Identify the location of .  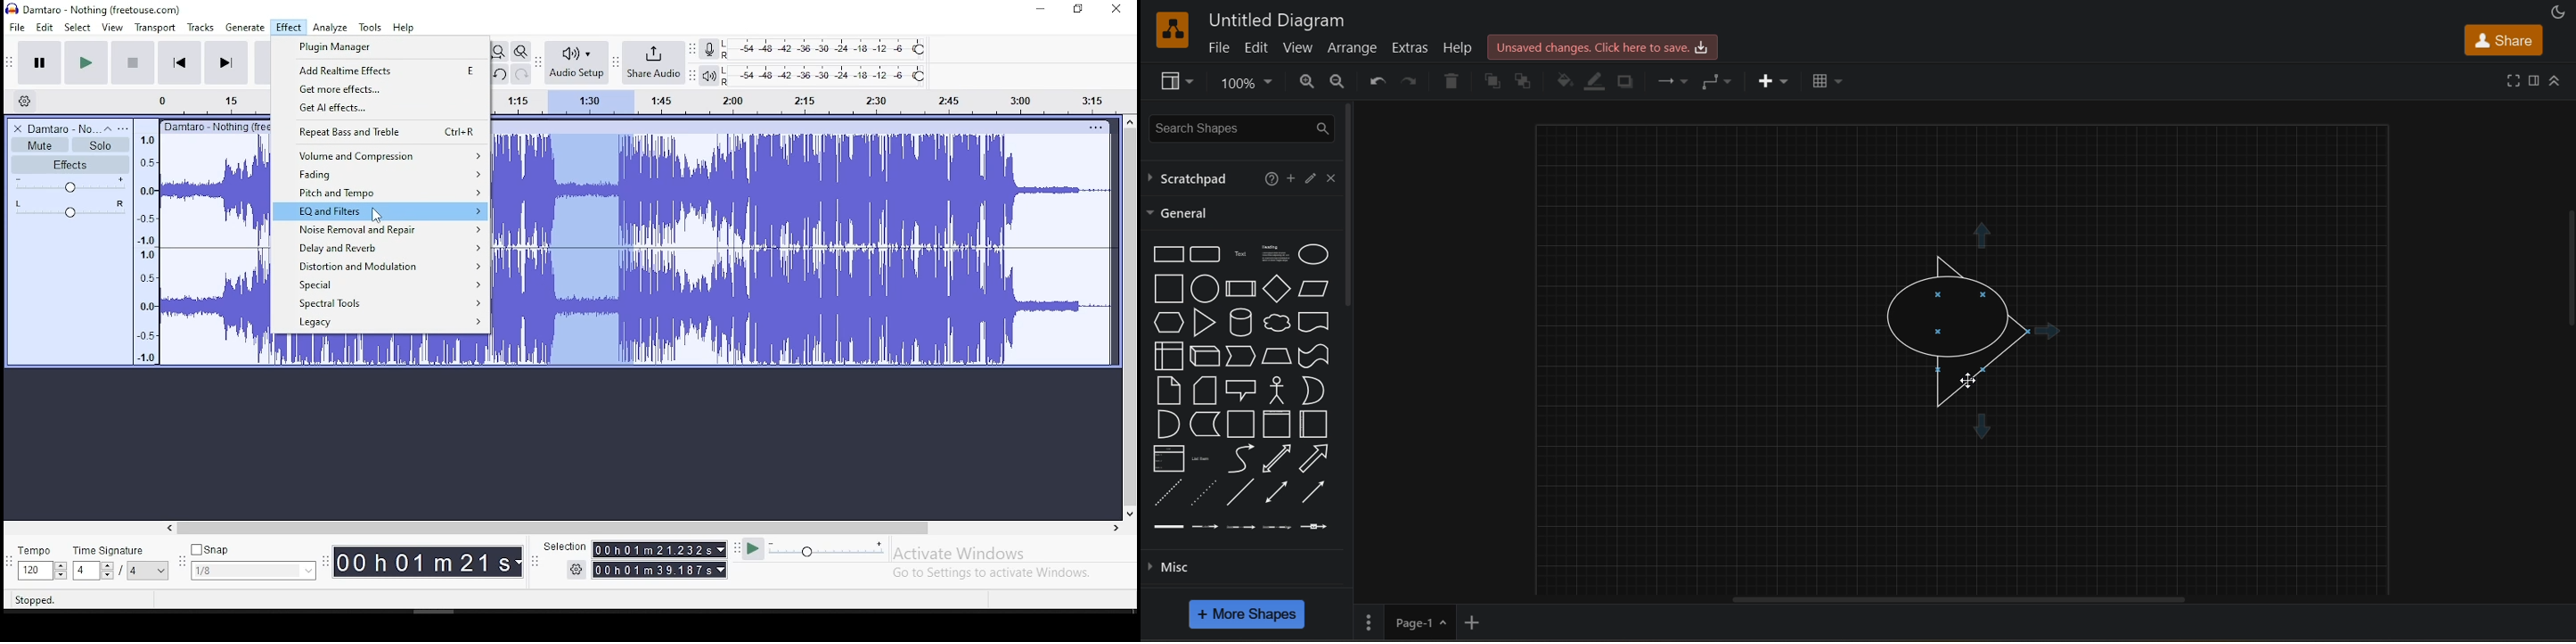
(326, 560).